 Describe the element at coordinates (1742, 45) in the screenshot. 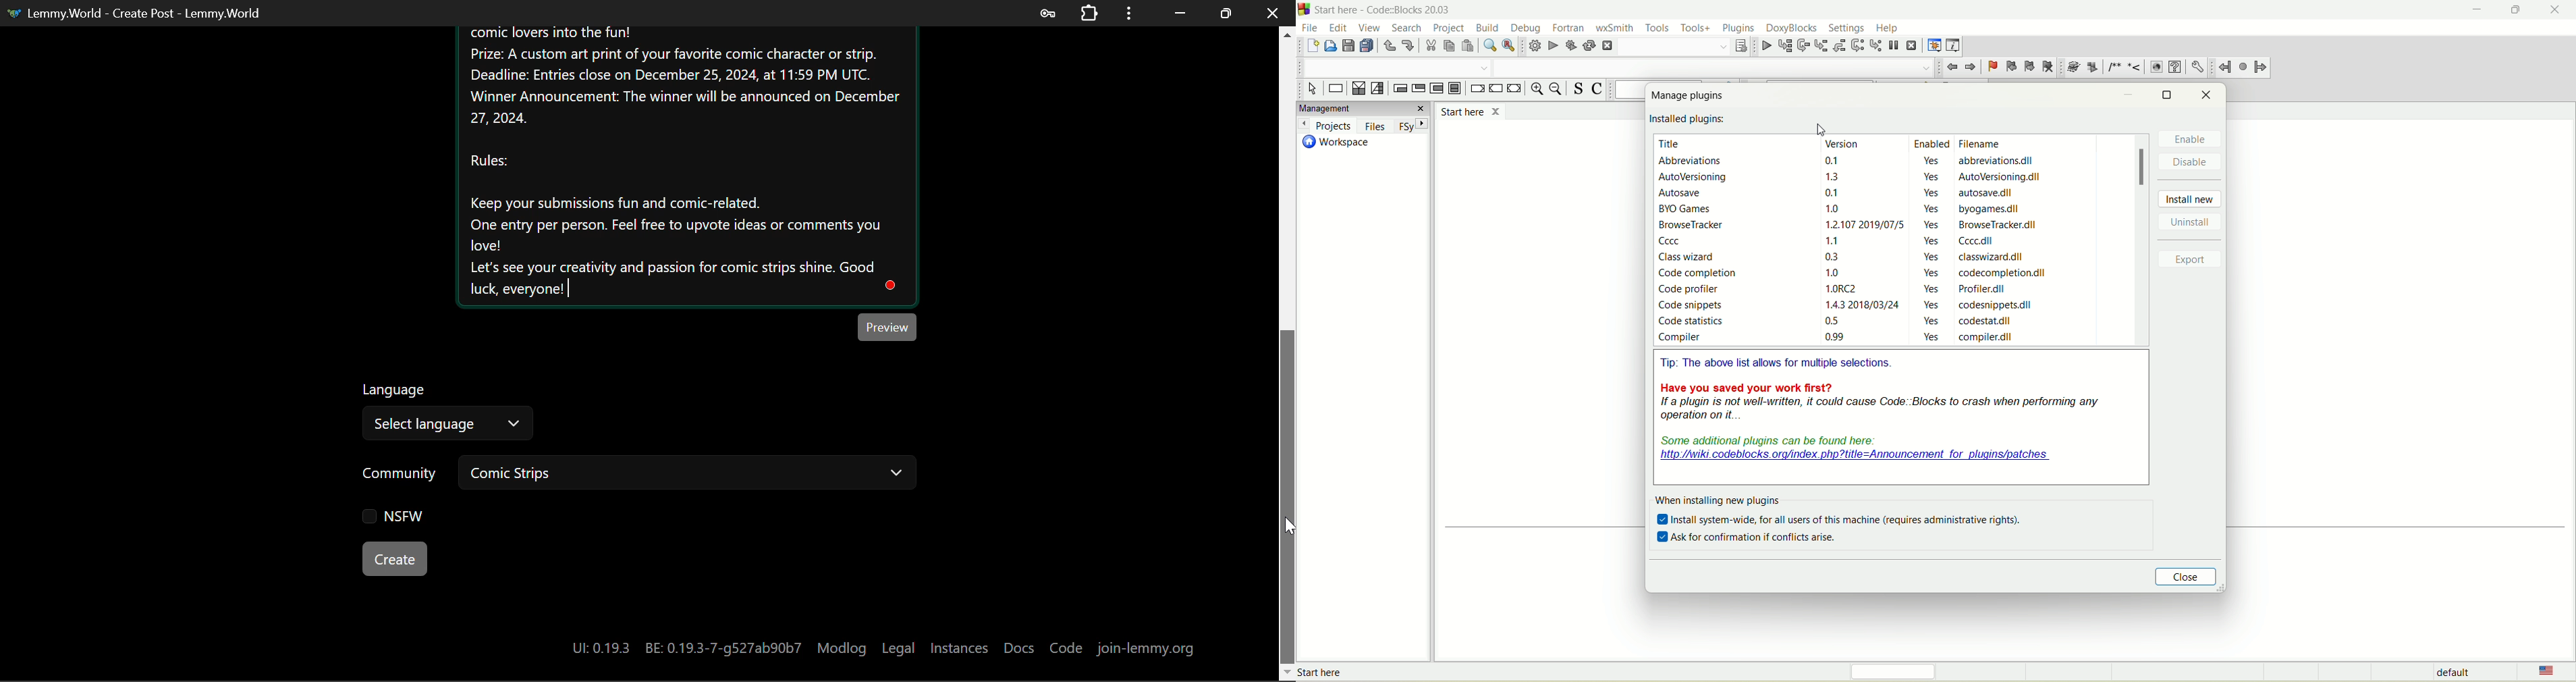

I see `select target dialog` at that location.